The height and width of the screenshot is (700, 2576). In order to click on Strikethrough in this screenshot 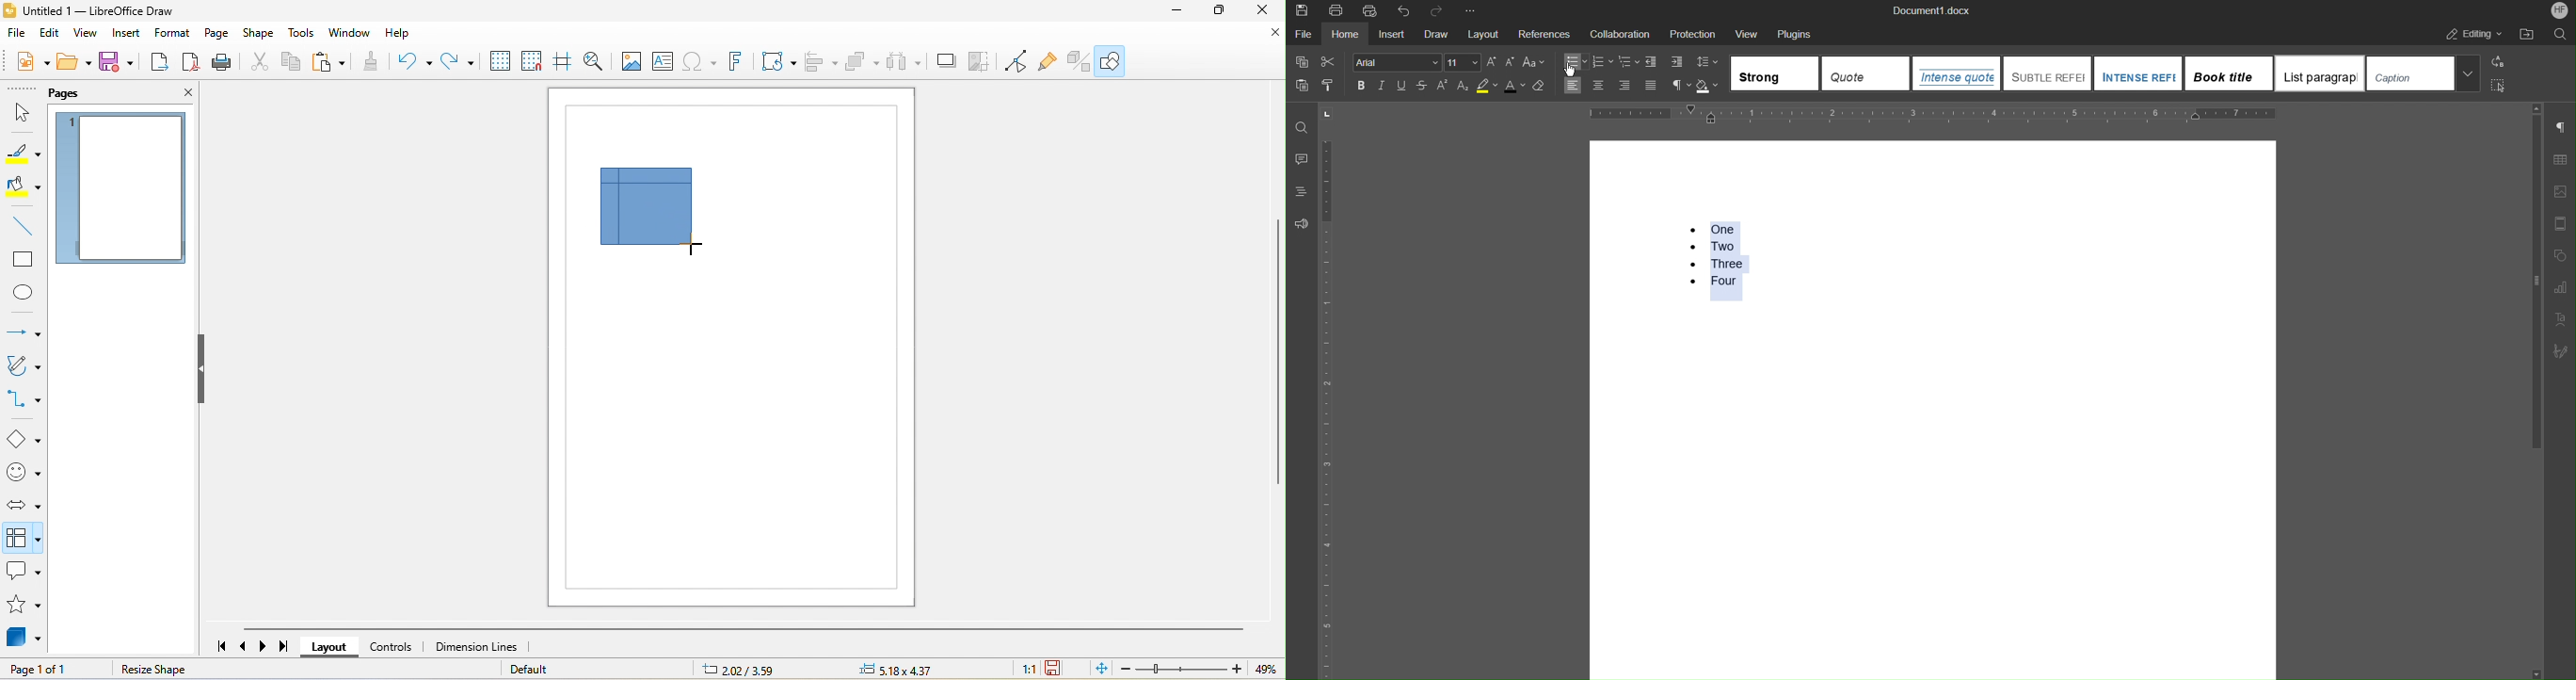, I will do `click(1424, 86)`.